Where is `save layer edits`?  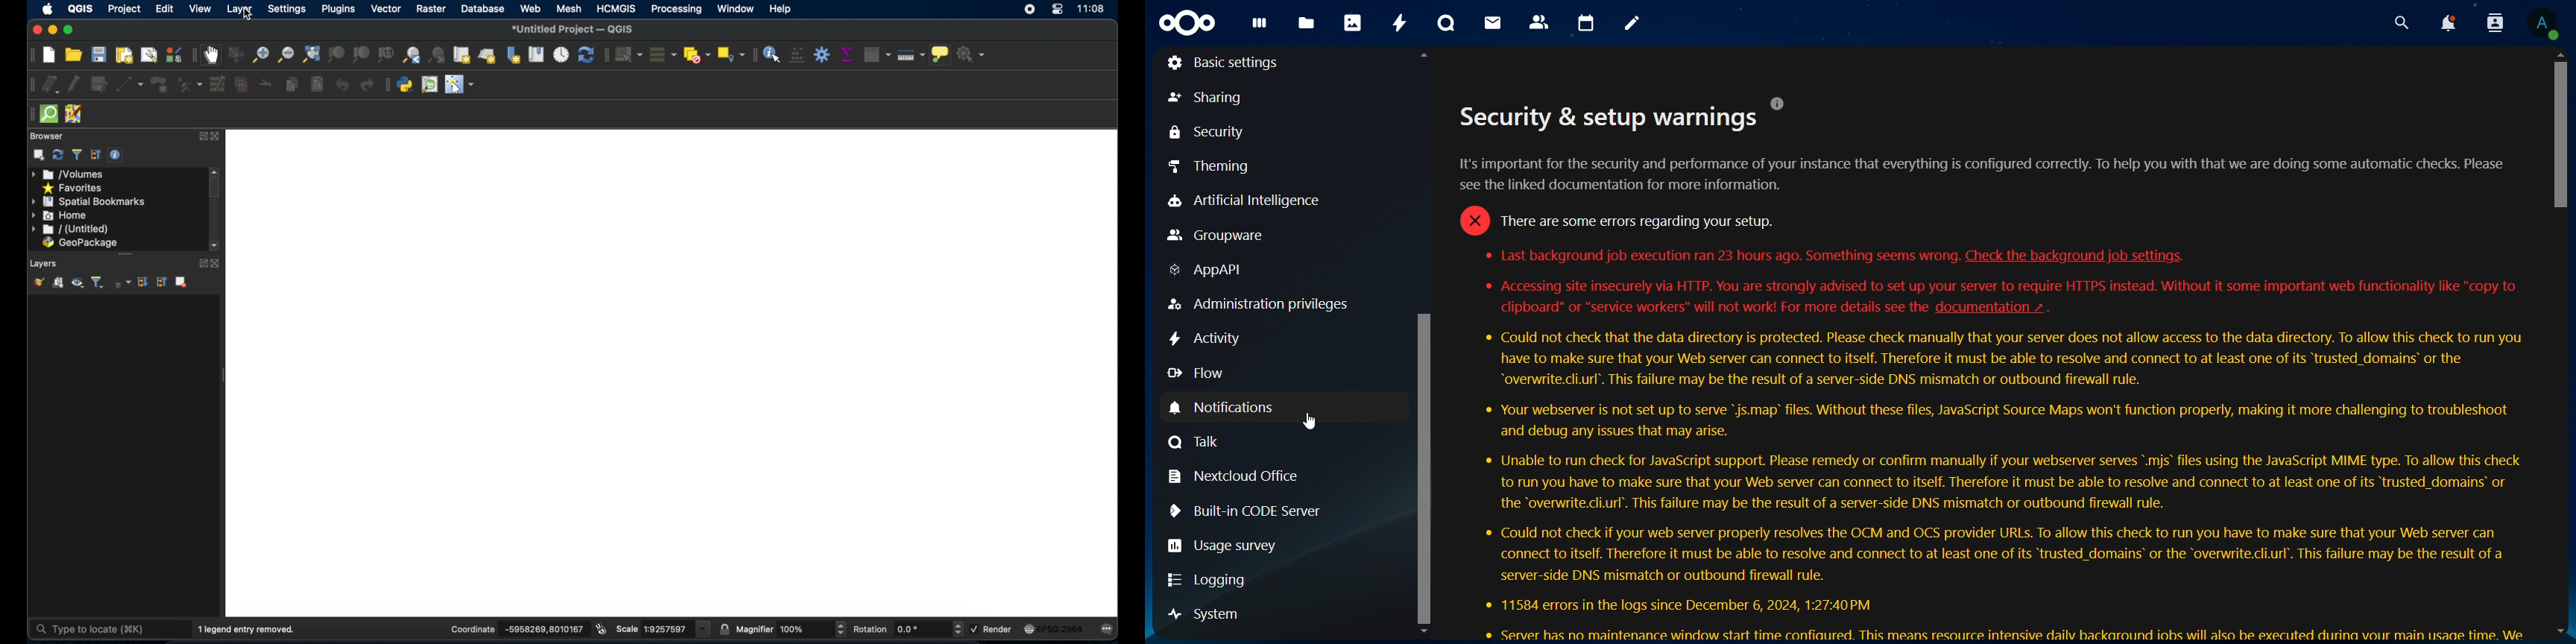
save layer edits is located at coordinates (98, 82).